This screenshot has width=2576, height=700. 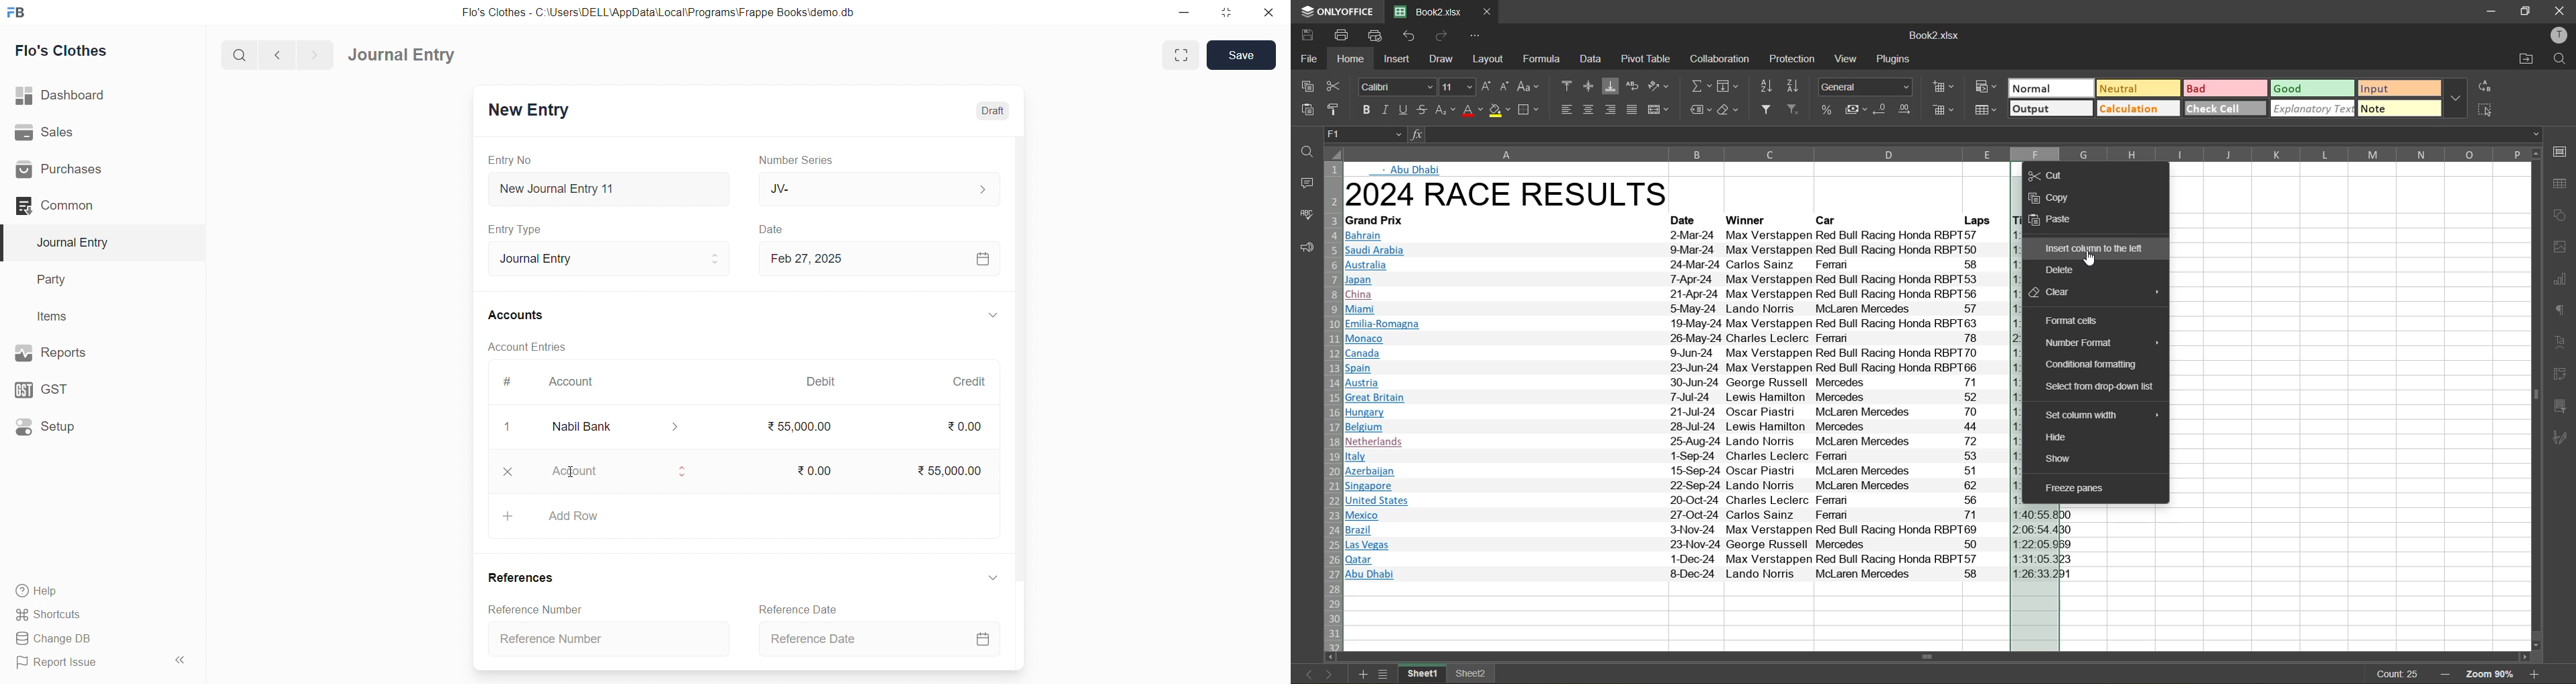 I want to click on cursor, so click(x=574, y=478).